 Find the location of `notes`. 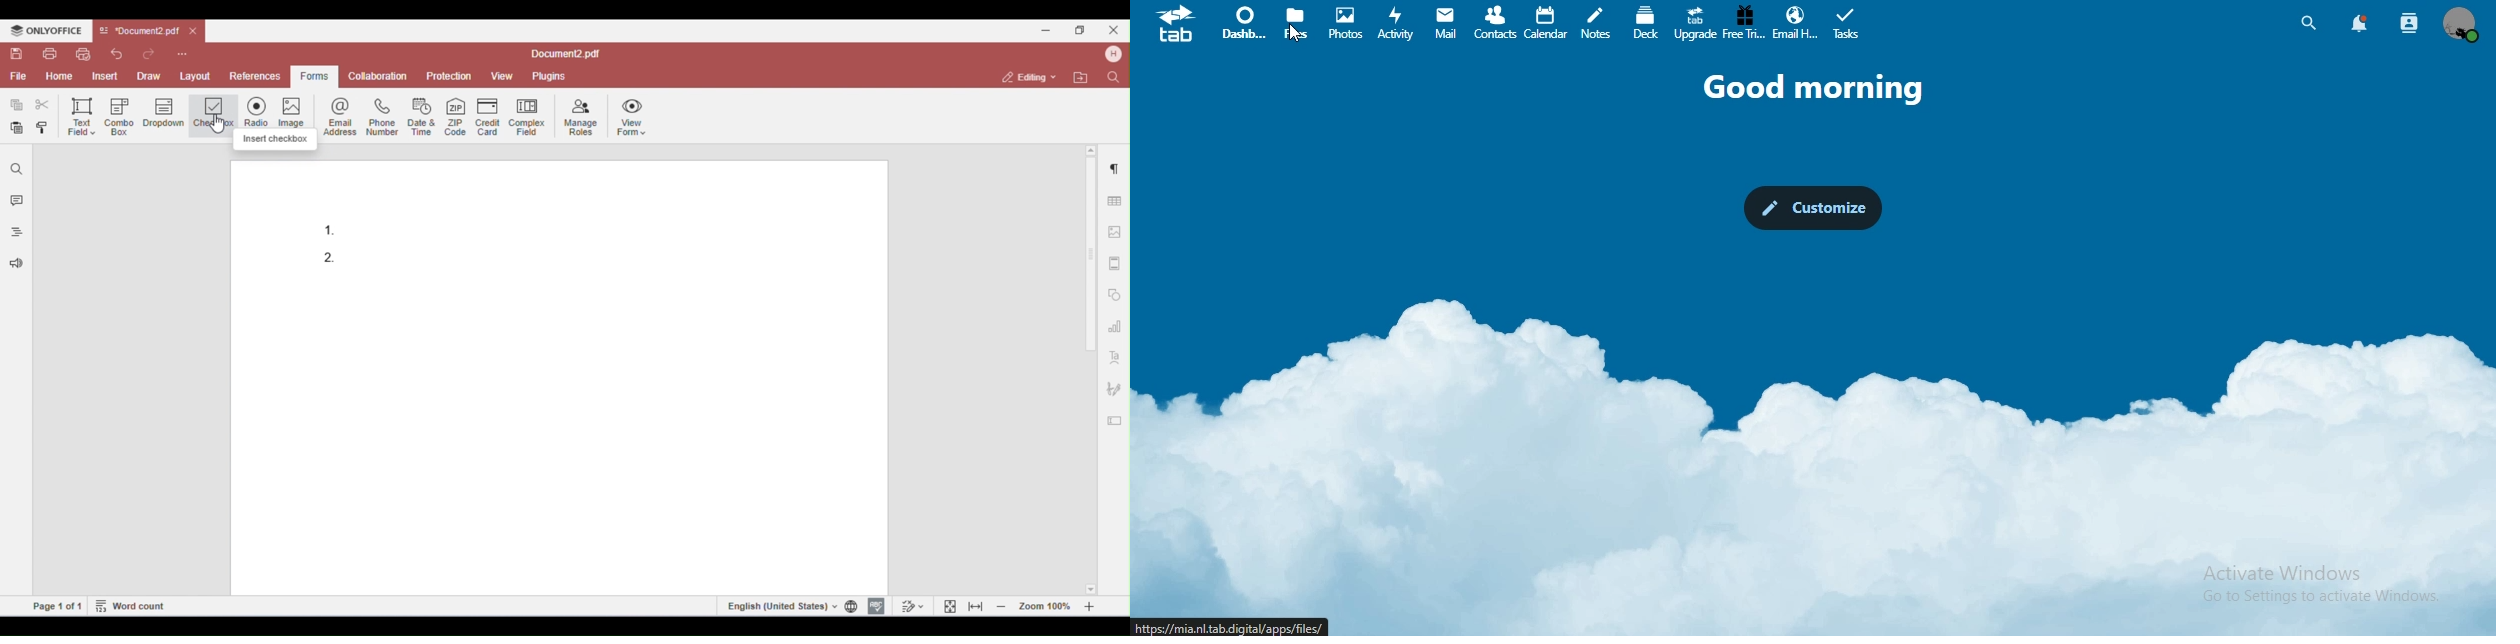

notes is located at coordinates (1595, 24).